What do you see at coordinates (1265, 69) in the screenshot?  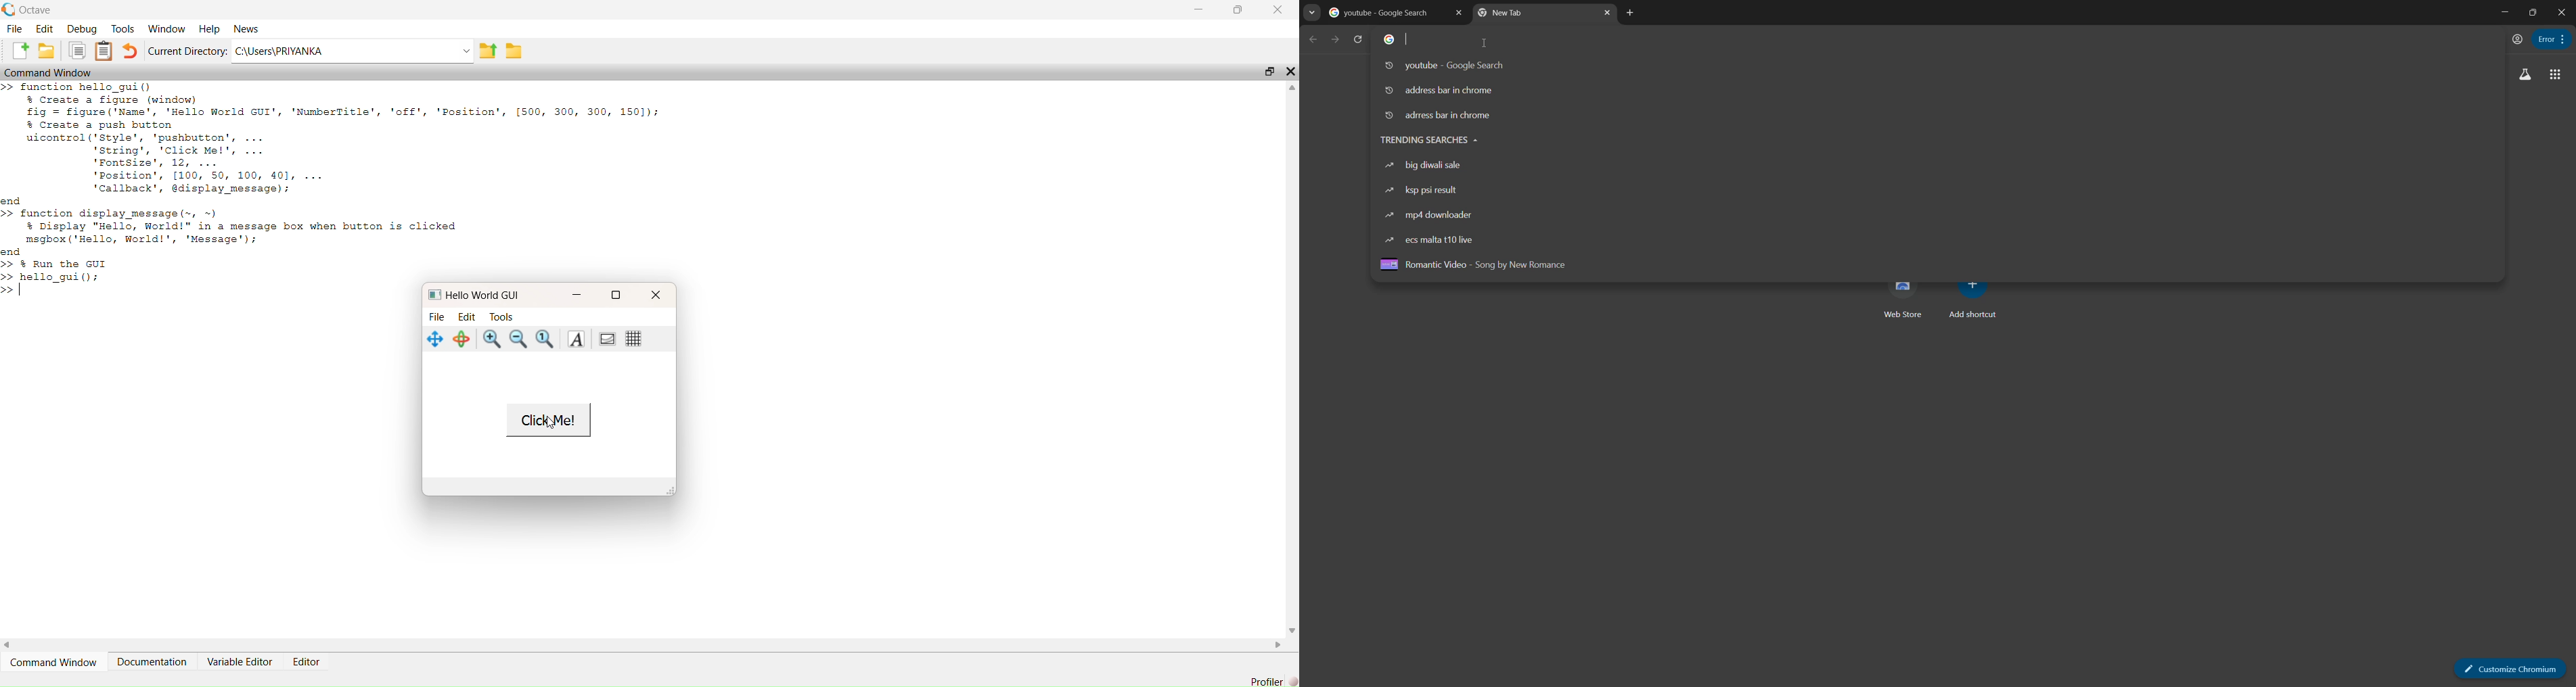 I see `maximise` at bounding box center [1265, 69].